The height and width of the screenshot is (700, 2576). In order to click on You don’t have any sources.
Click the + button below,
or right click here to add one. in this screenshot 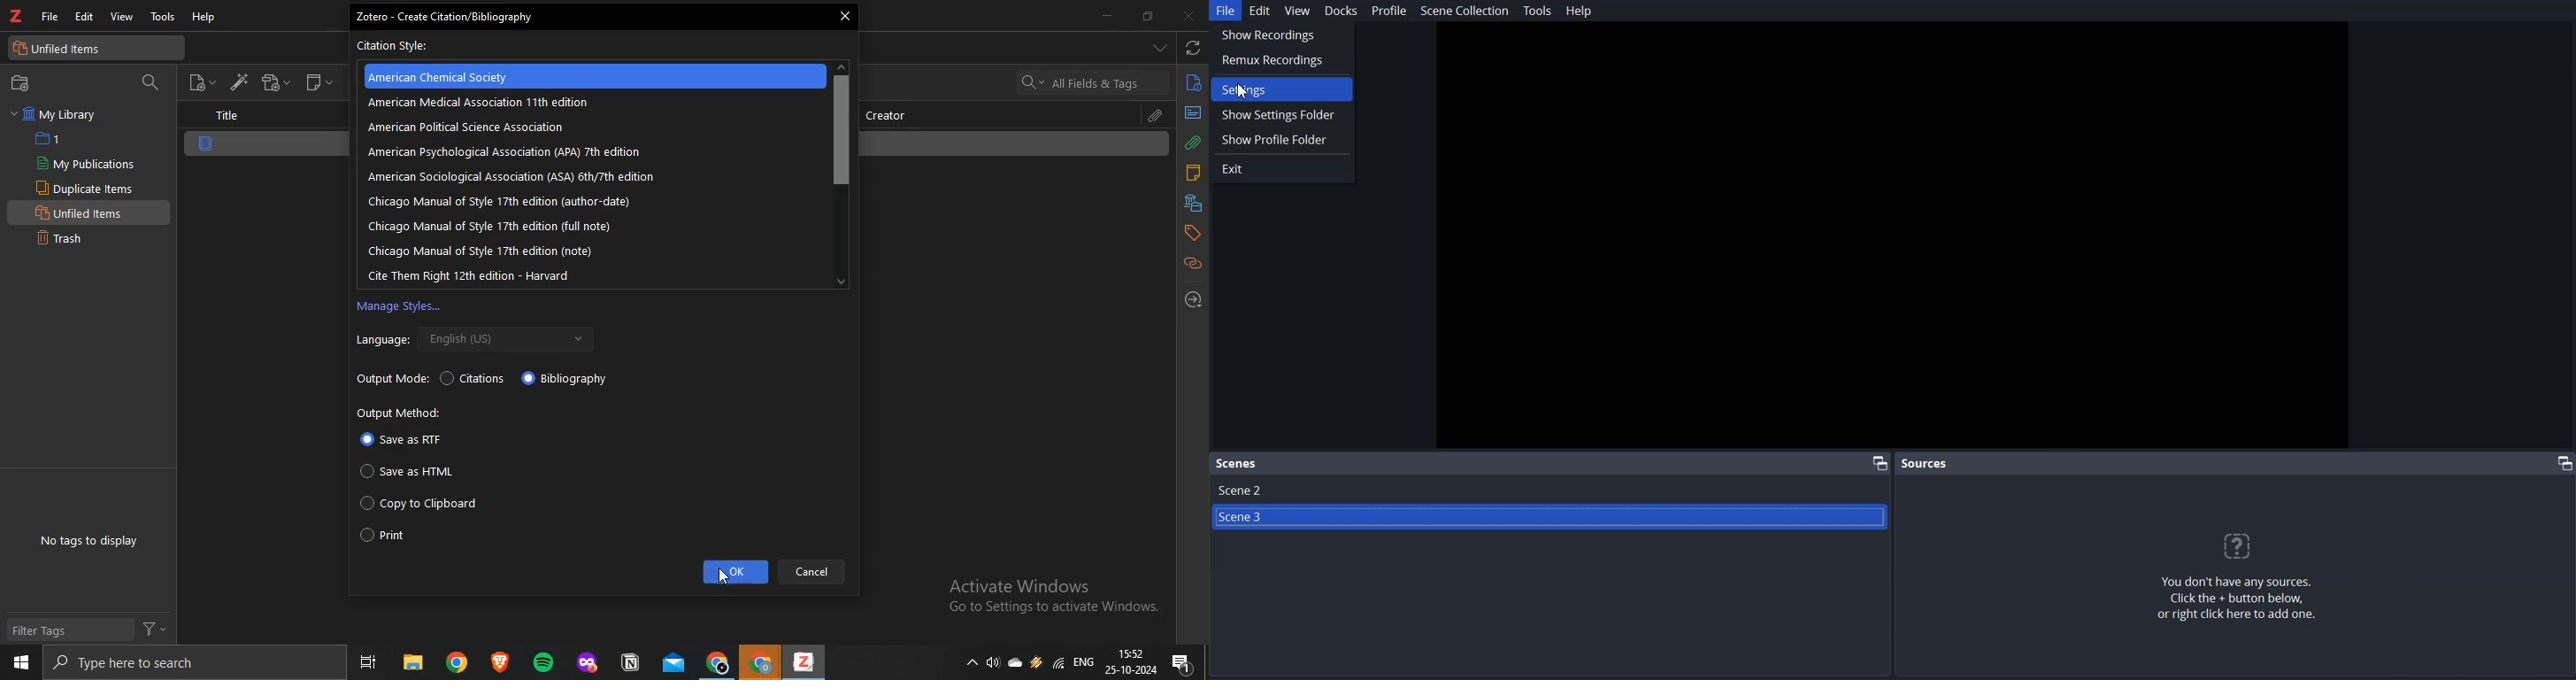, I will do `click(2245, 602)`.